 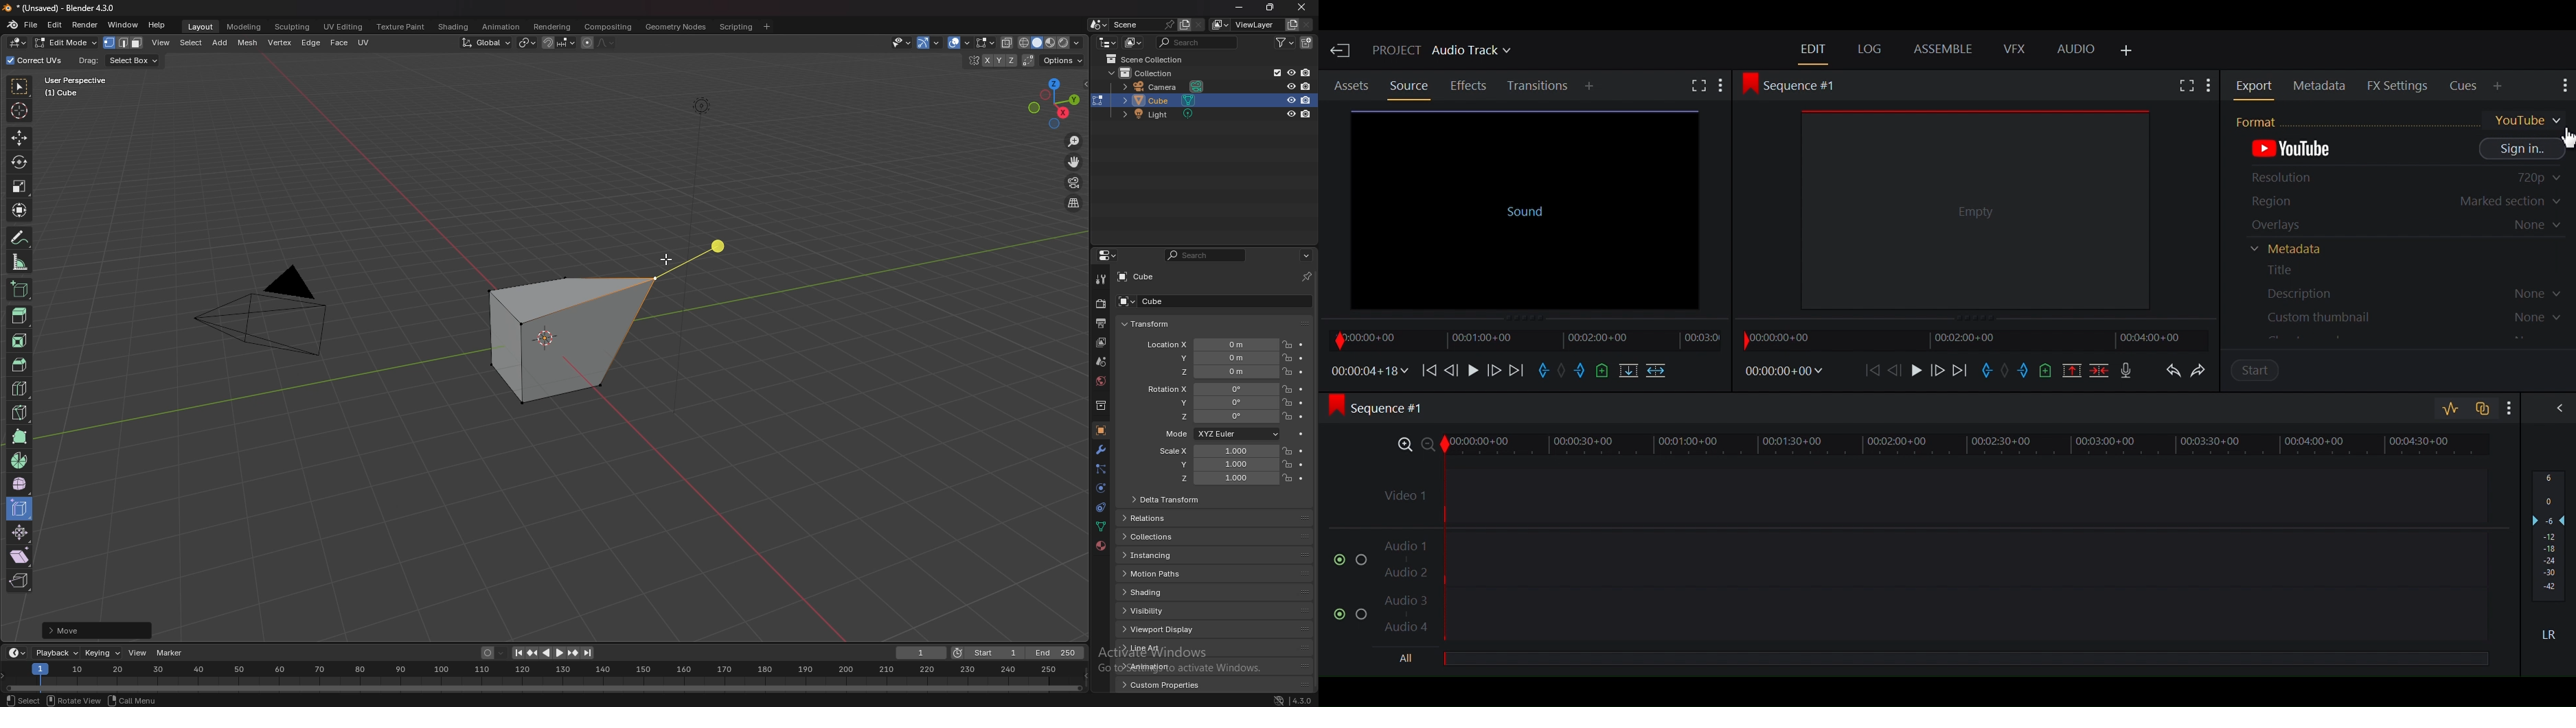 What do you see at coordinates (1051, 44) in the screenshot?
I see `viewport shading` at bounding box center [1051, 44].